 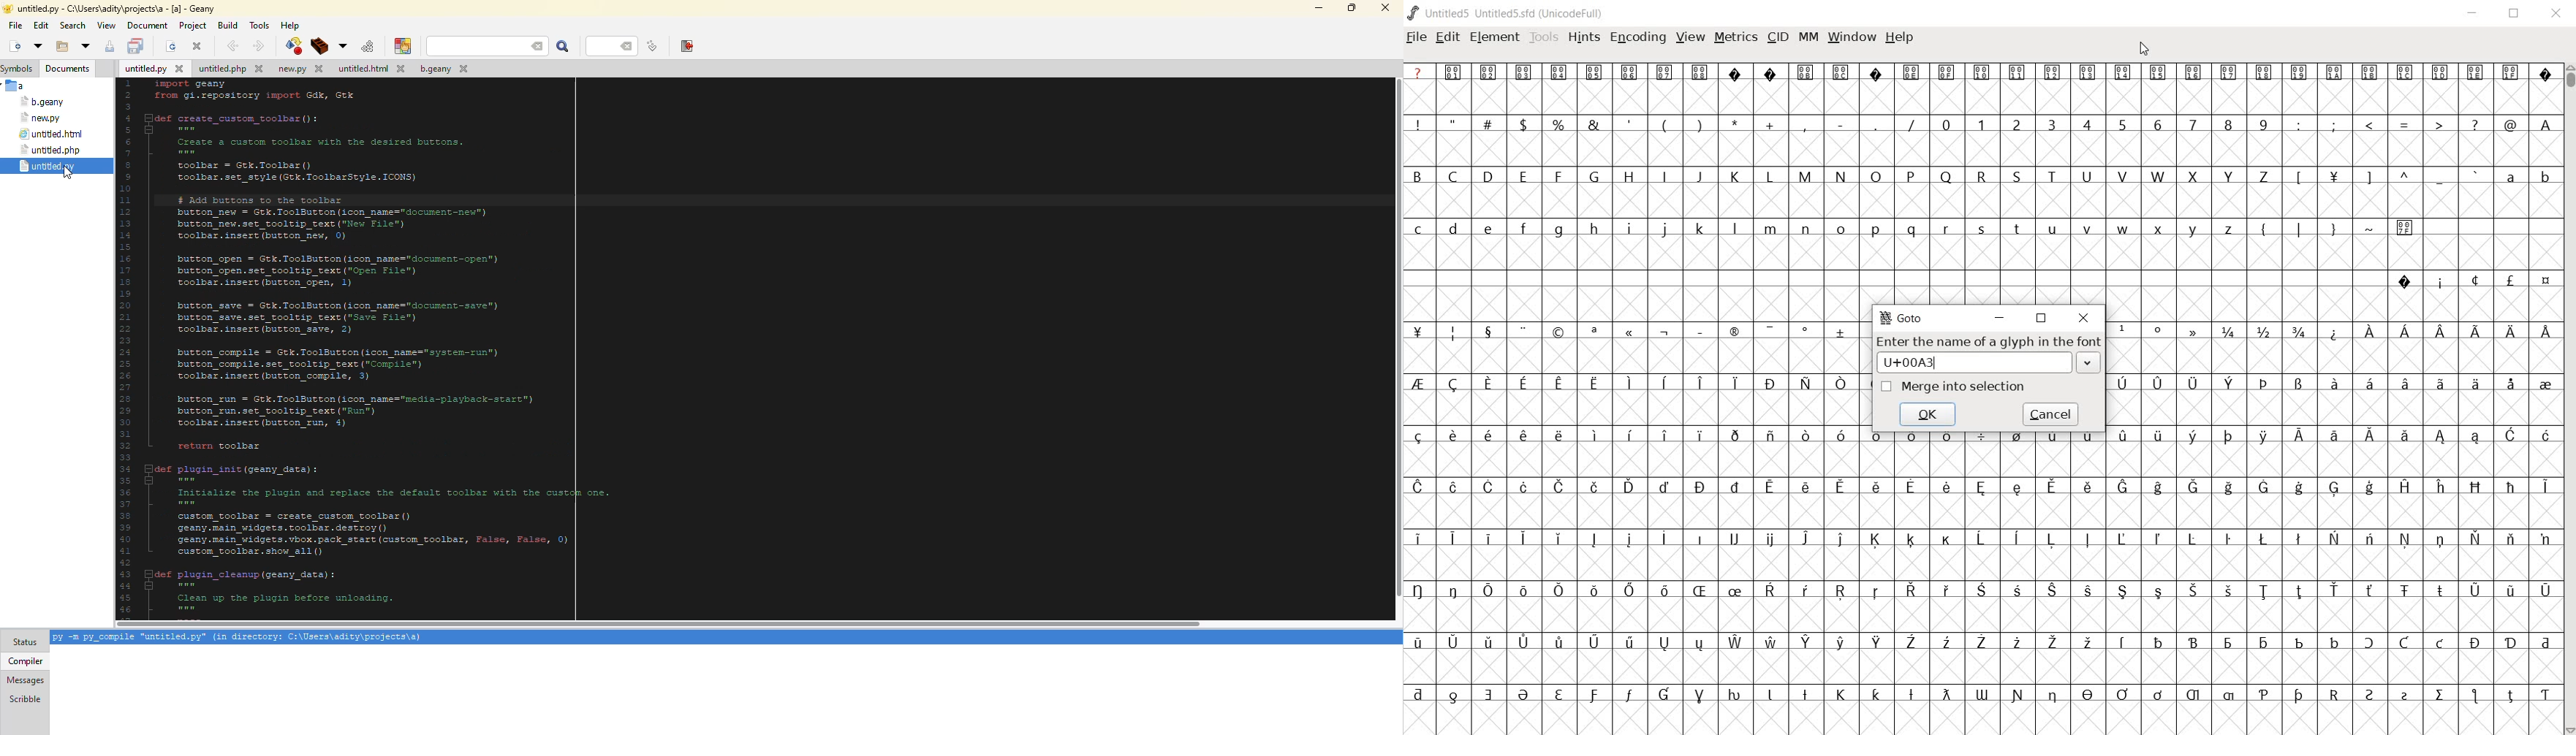 What do you see at coordinates (1983, 73) in the screenshot?
I see `Symbol` at bounding box center [1983, 73].